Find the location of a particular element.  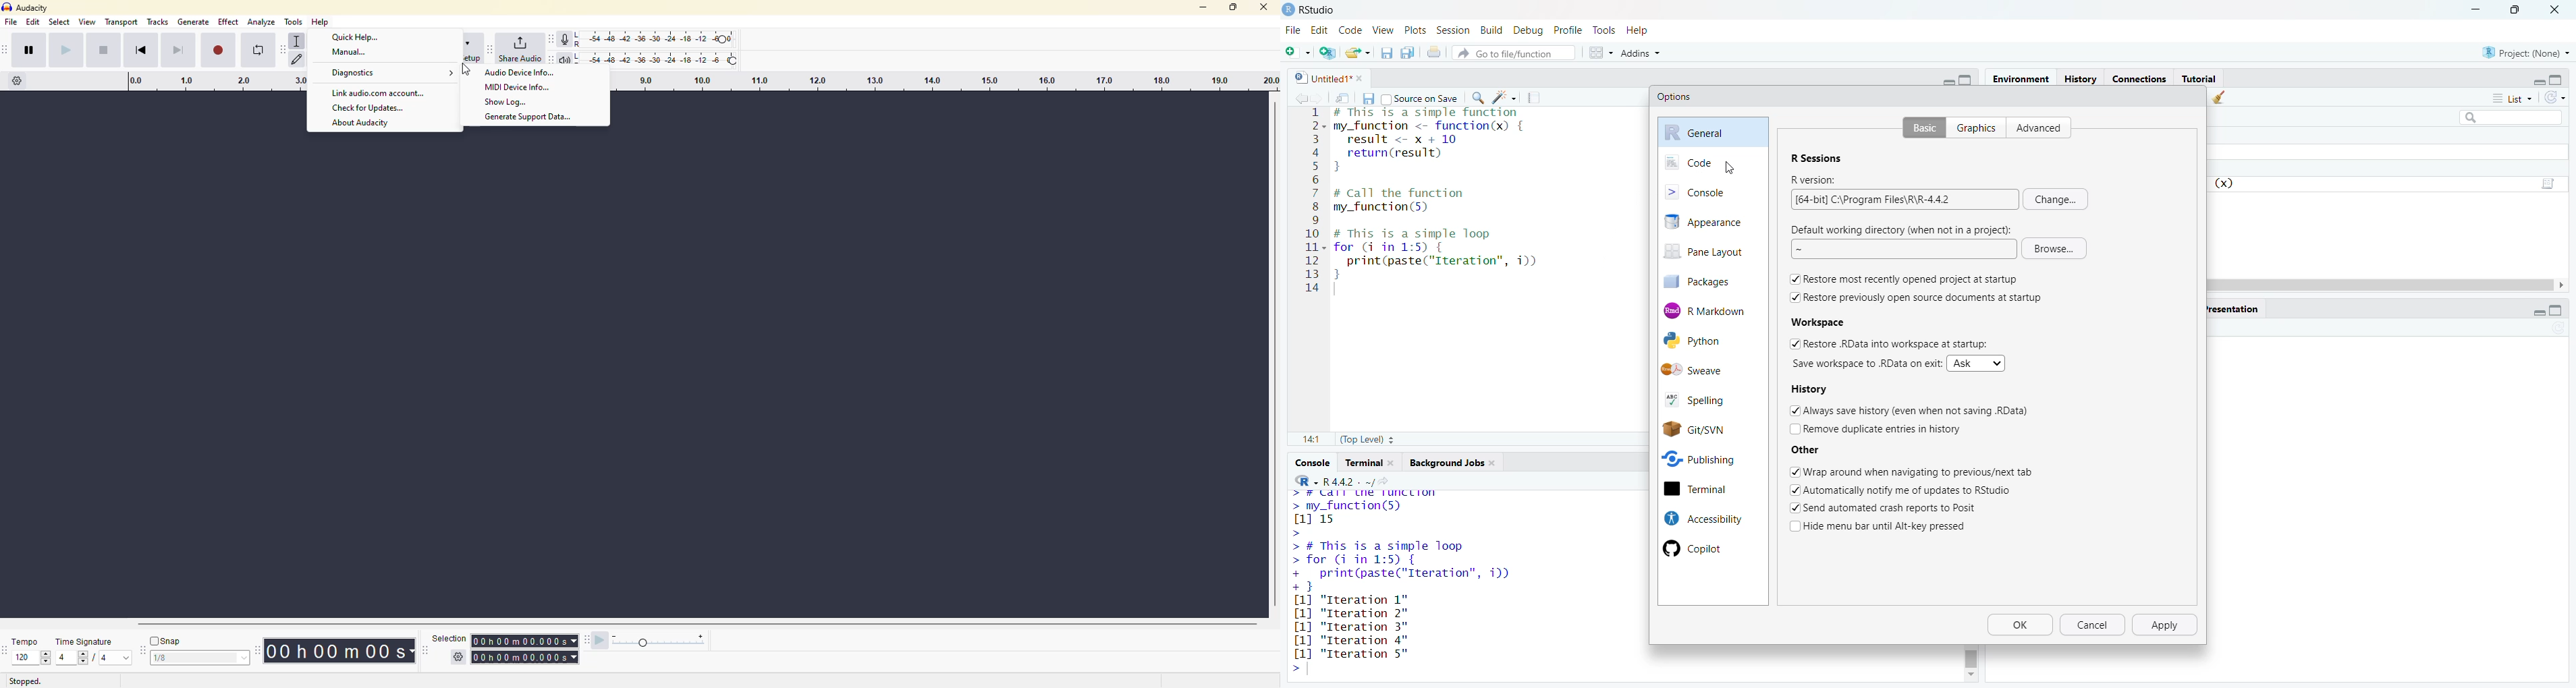

new file is located at coordinates (1297, 50).